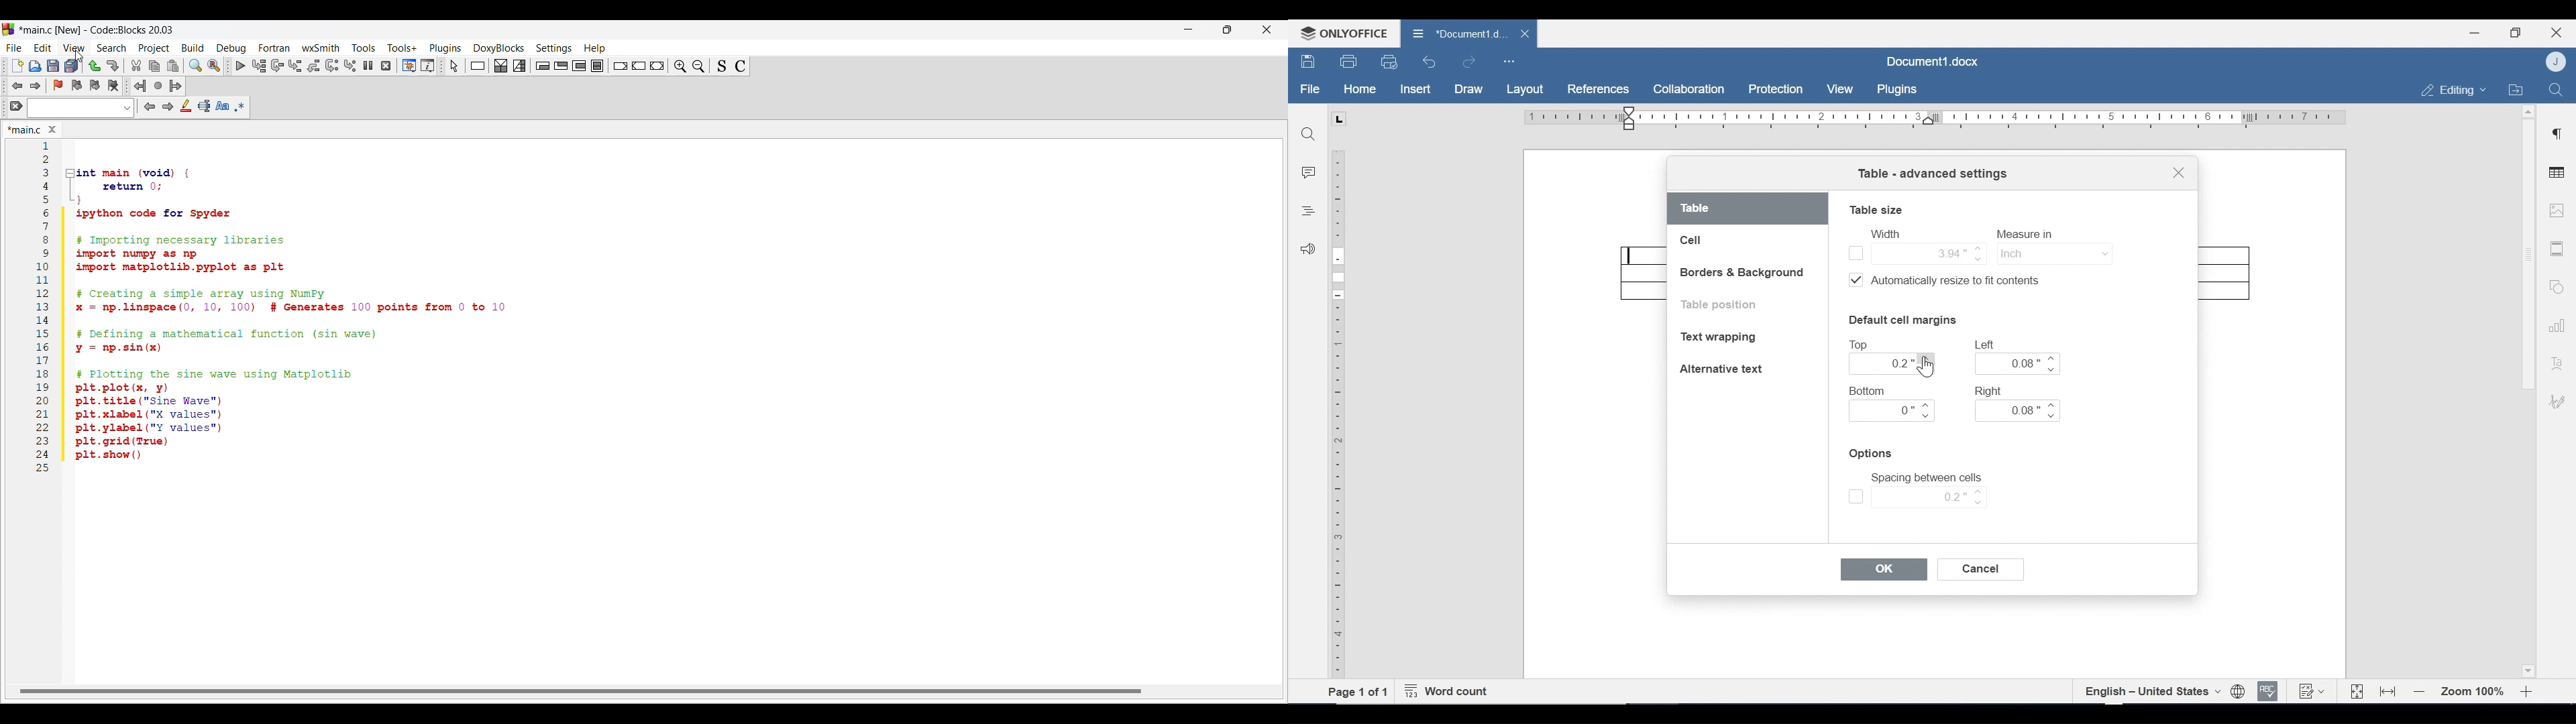 Image resolution: width=2576 pixels, height=728 pixels. Describe the element at coordinates (113, 66) in the screenshot. I see `Redo` at that location.